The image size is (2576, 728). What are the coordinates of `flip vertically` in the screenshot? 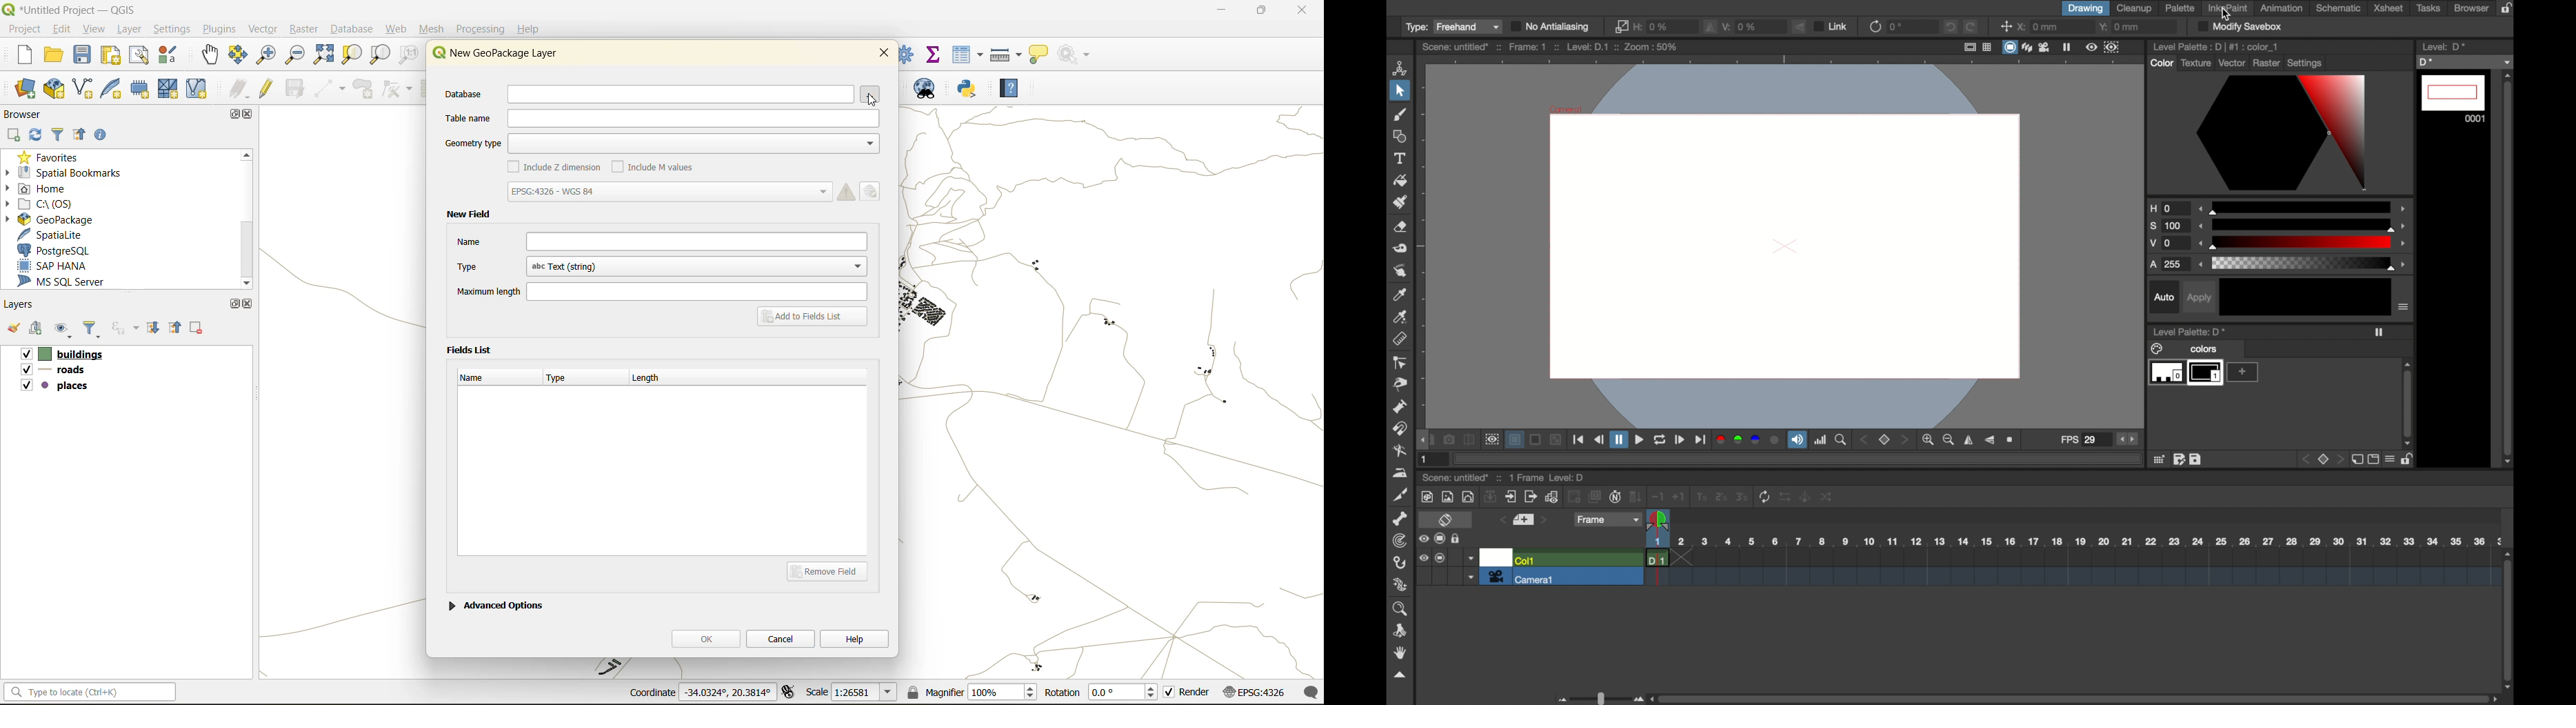 It's located at (1990, 441).